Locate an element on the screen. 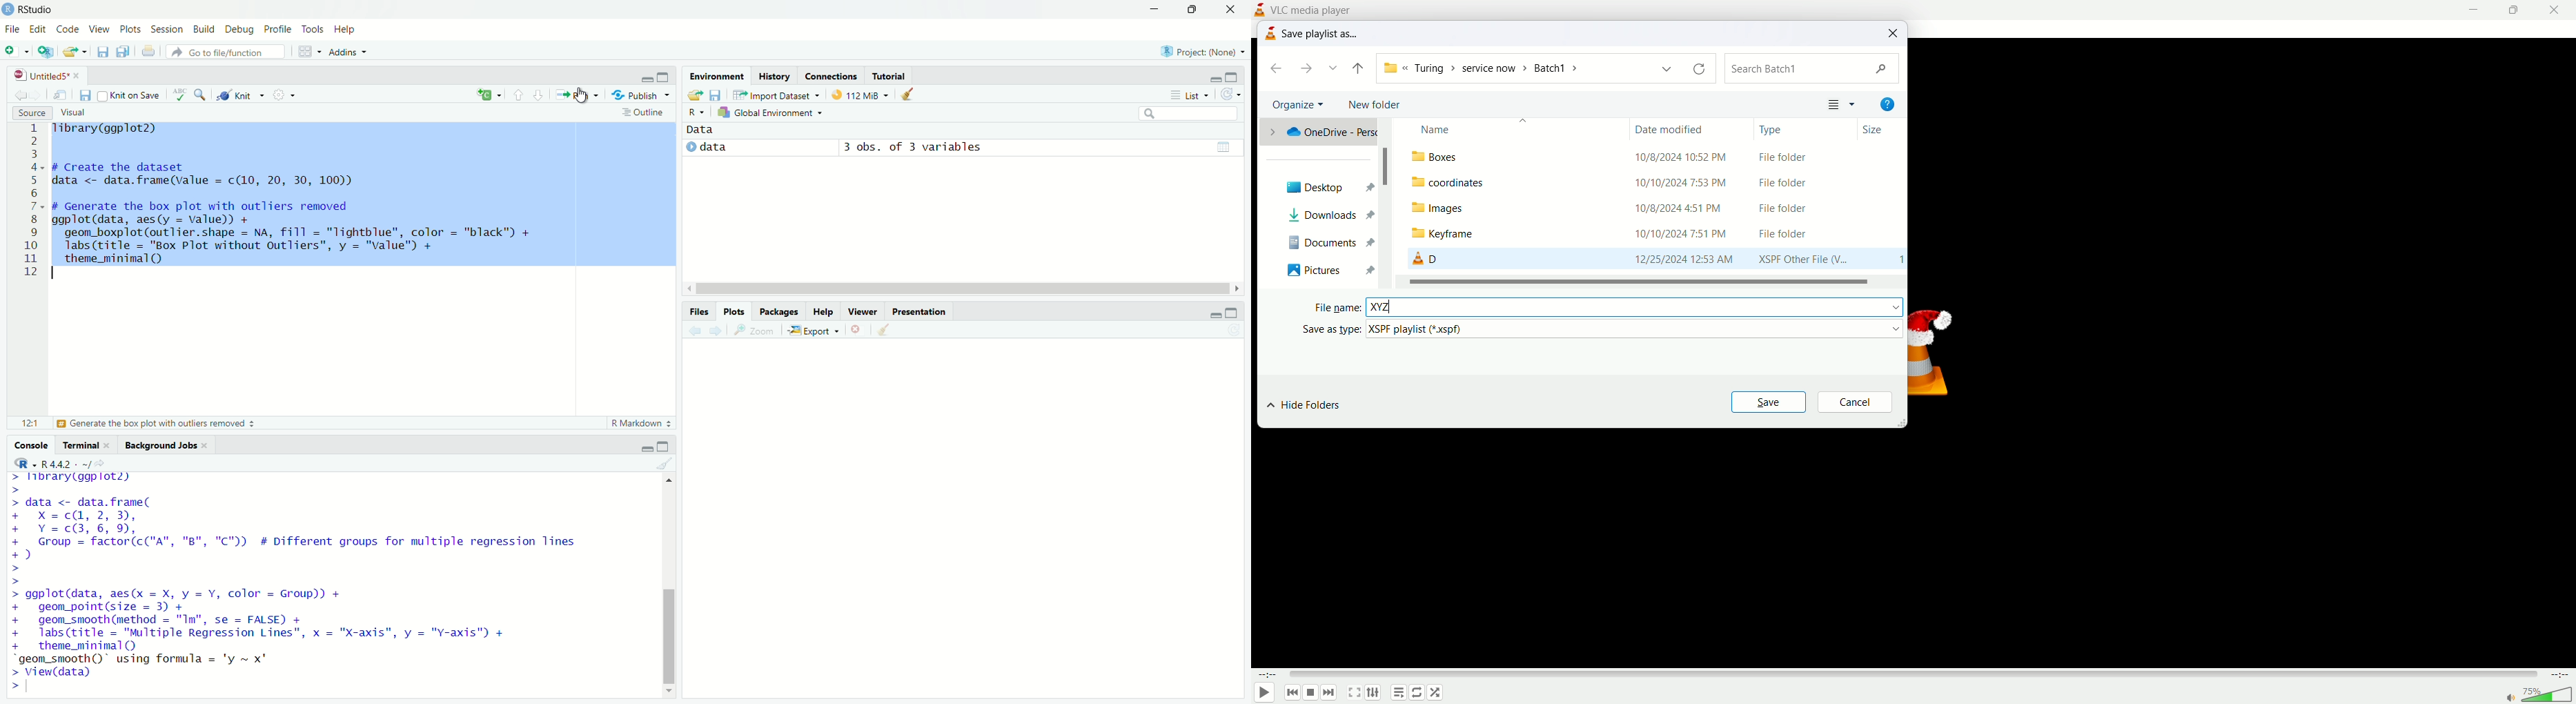  © data 3 obs. of 3 variables is located at coordinates (866, 149).